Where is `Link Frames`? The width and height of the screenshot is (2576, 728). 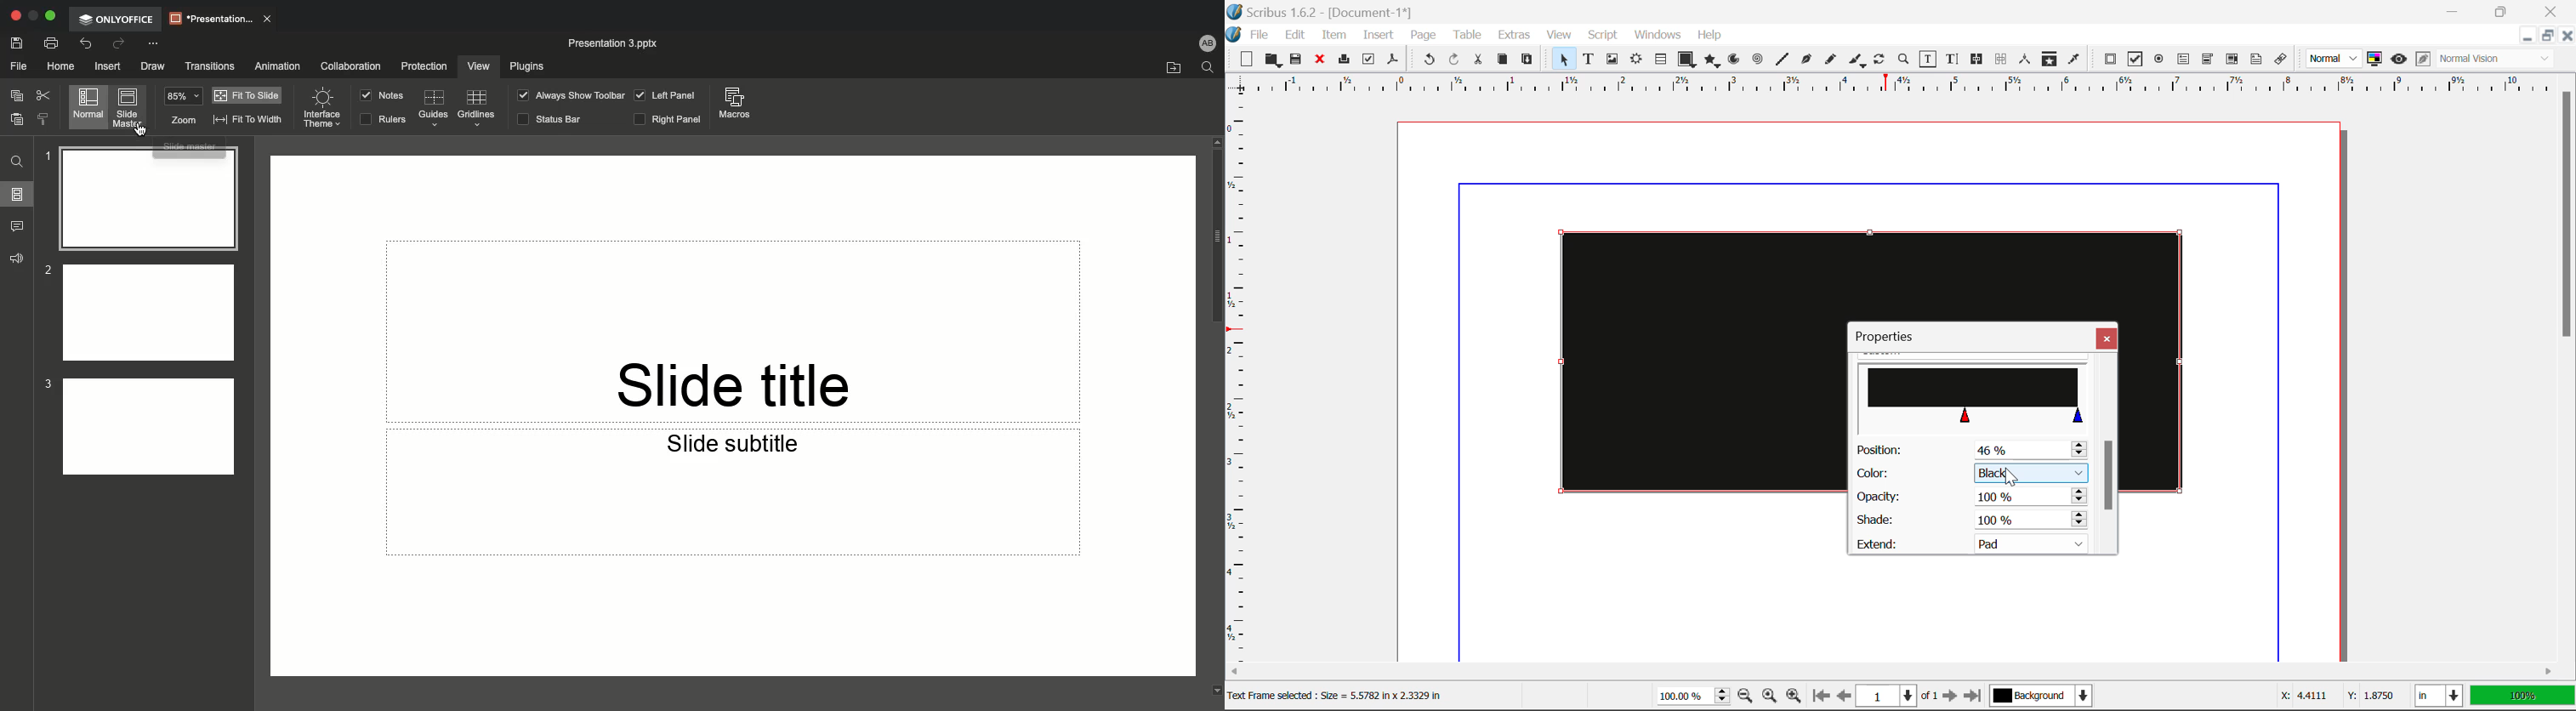 Link Frames is located at coordinates (1979, 59).